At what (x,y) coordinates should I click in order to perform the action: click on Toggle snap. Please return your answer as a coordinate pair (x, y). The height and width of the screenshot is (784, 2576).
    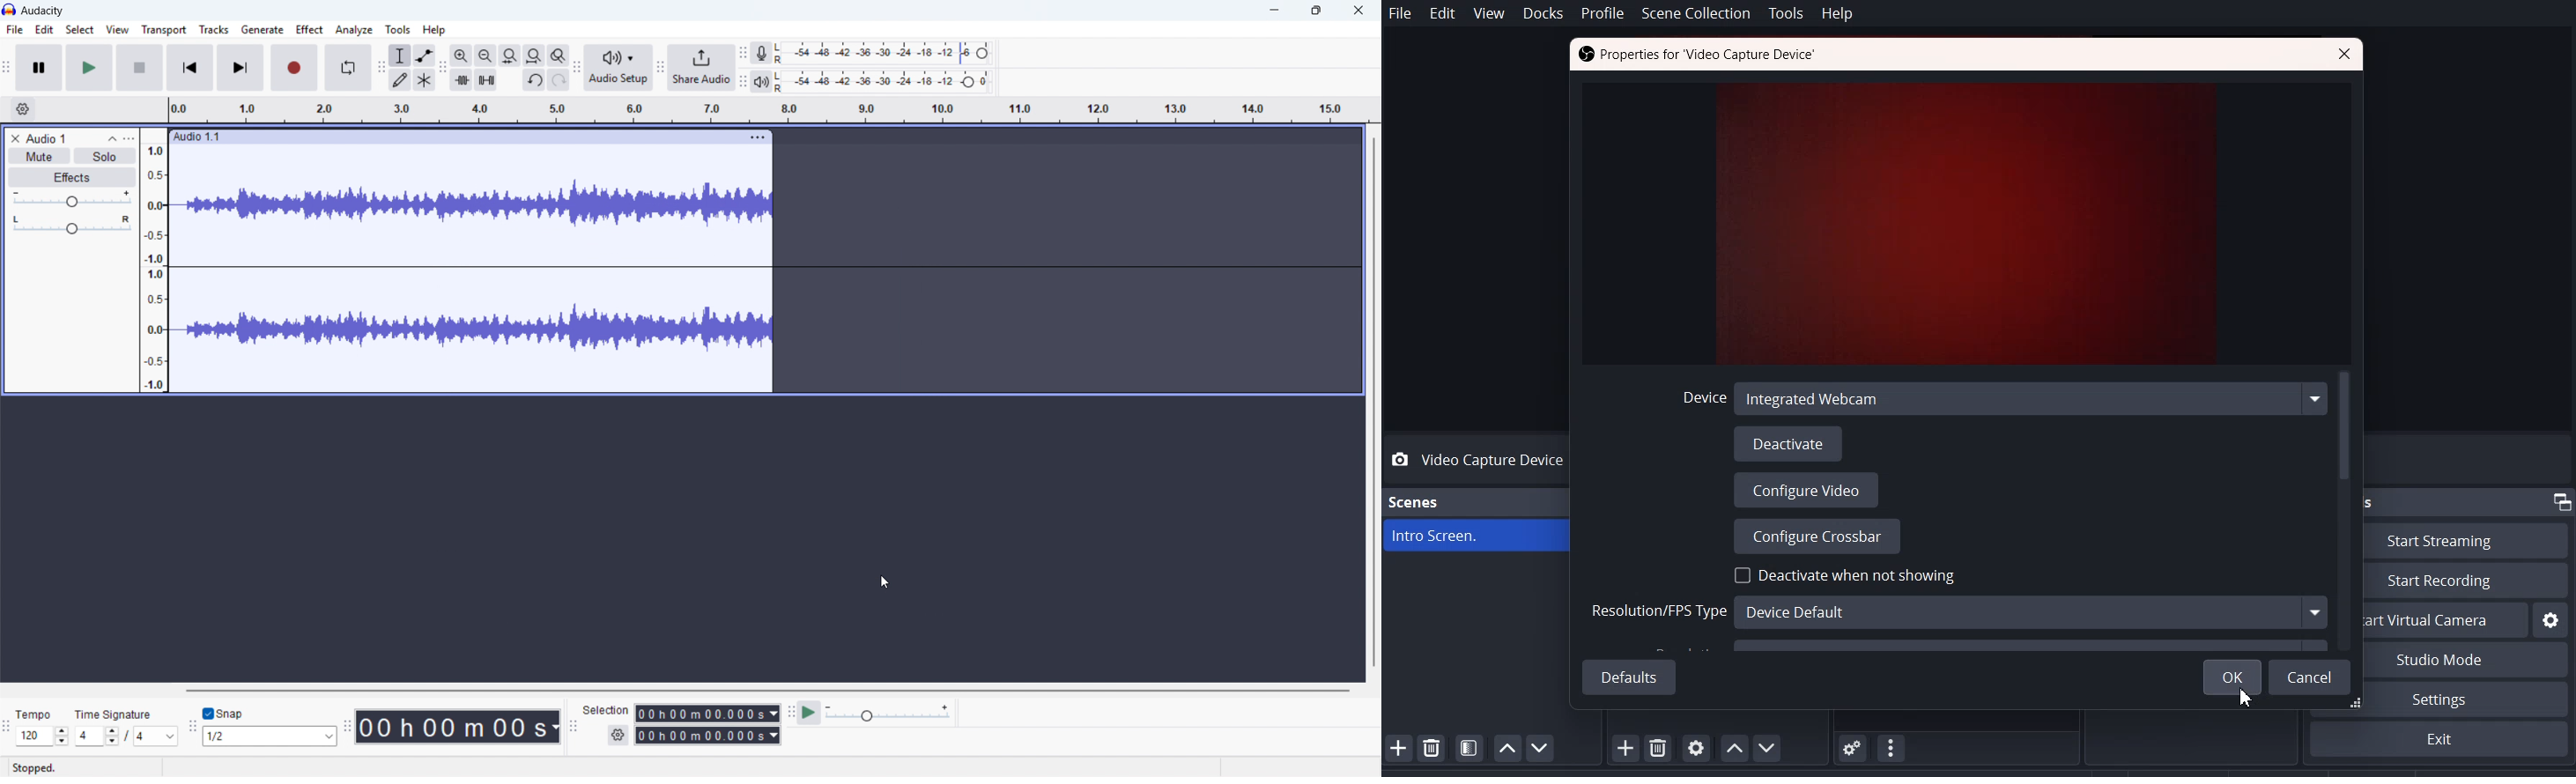
    Looking at the image, I should click on (223, 714).